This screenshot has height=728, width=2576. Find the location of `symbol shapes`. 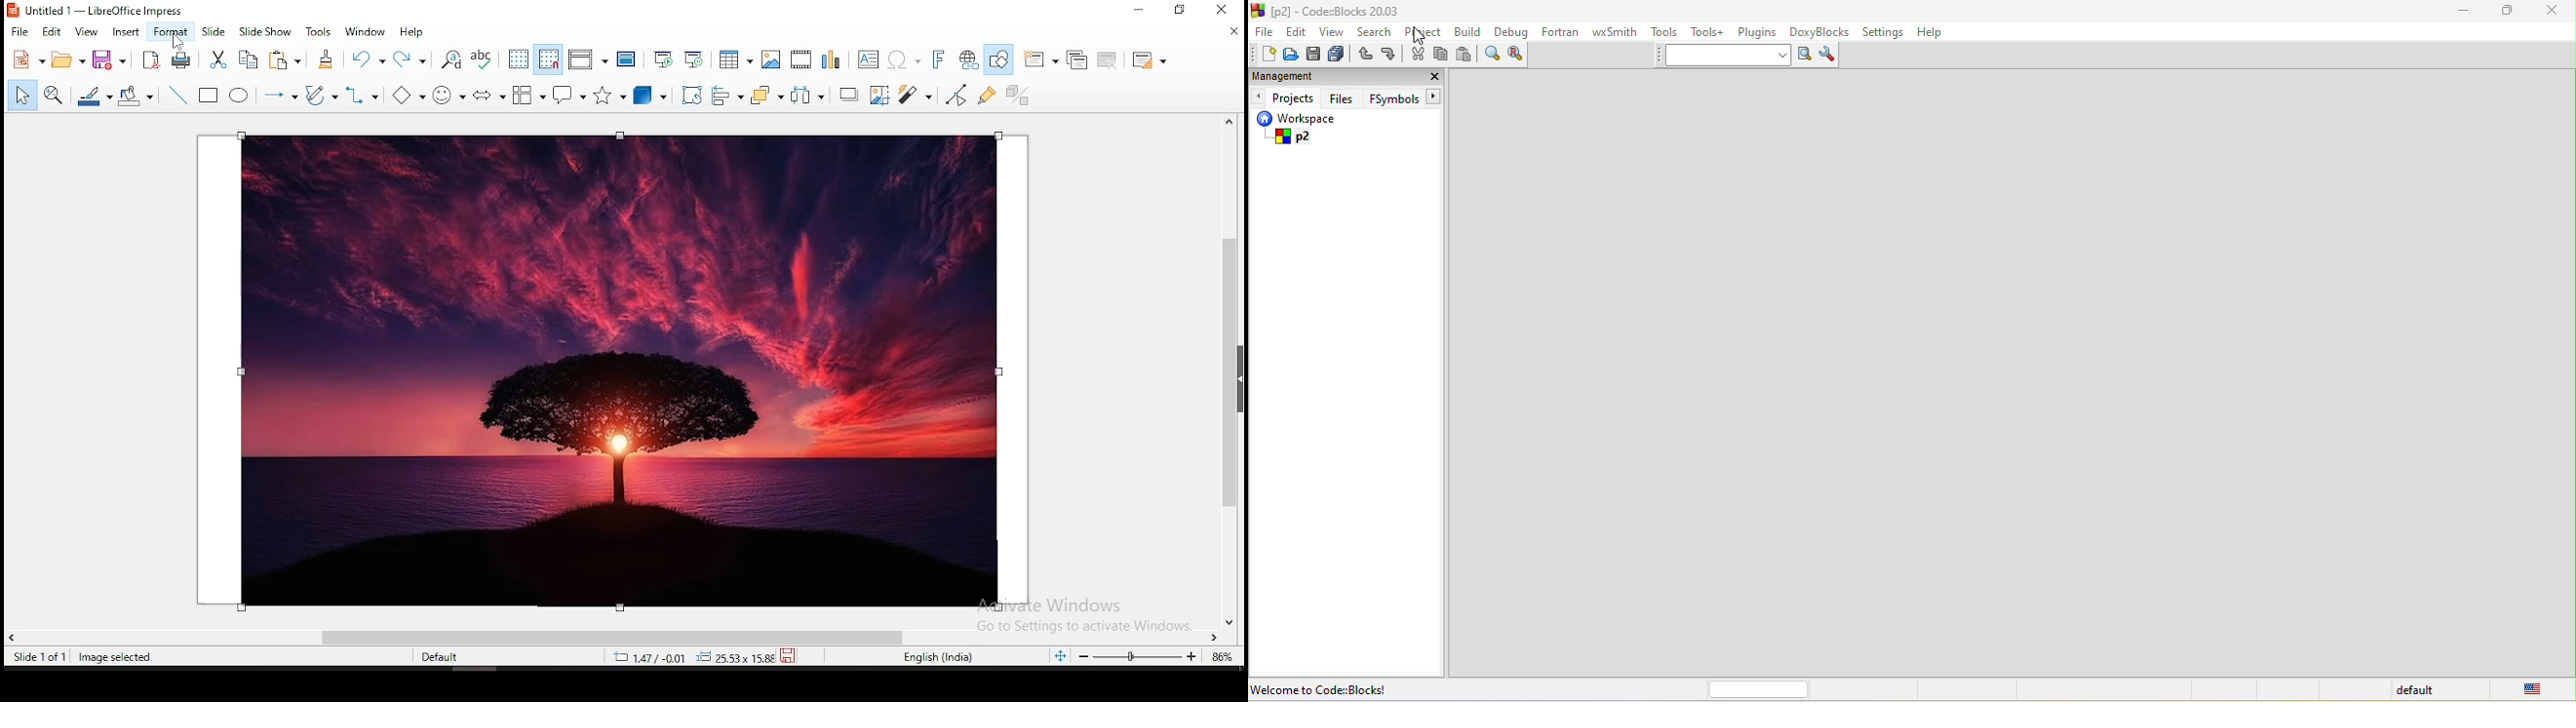

symbol shapes is located at coordinates (451, 94).